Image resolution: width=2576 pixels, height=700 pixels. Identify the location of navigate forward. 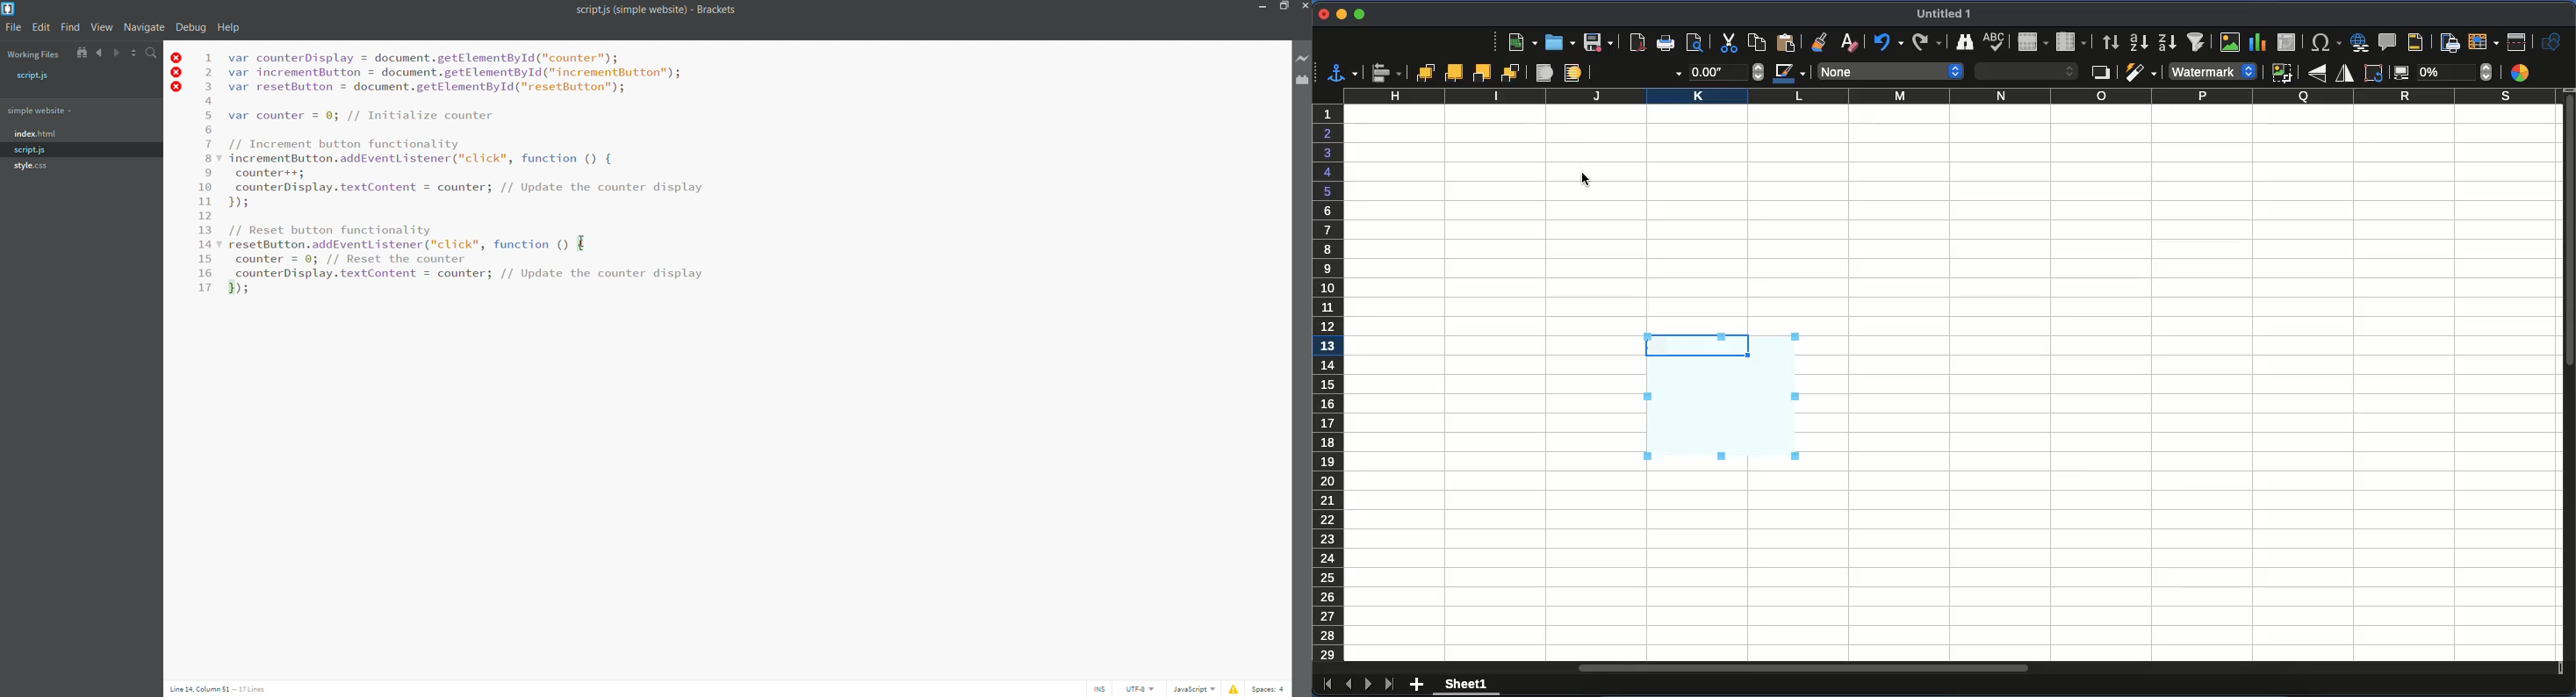
(114, 52).